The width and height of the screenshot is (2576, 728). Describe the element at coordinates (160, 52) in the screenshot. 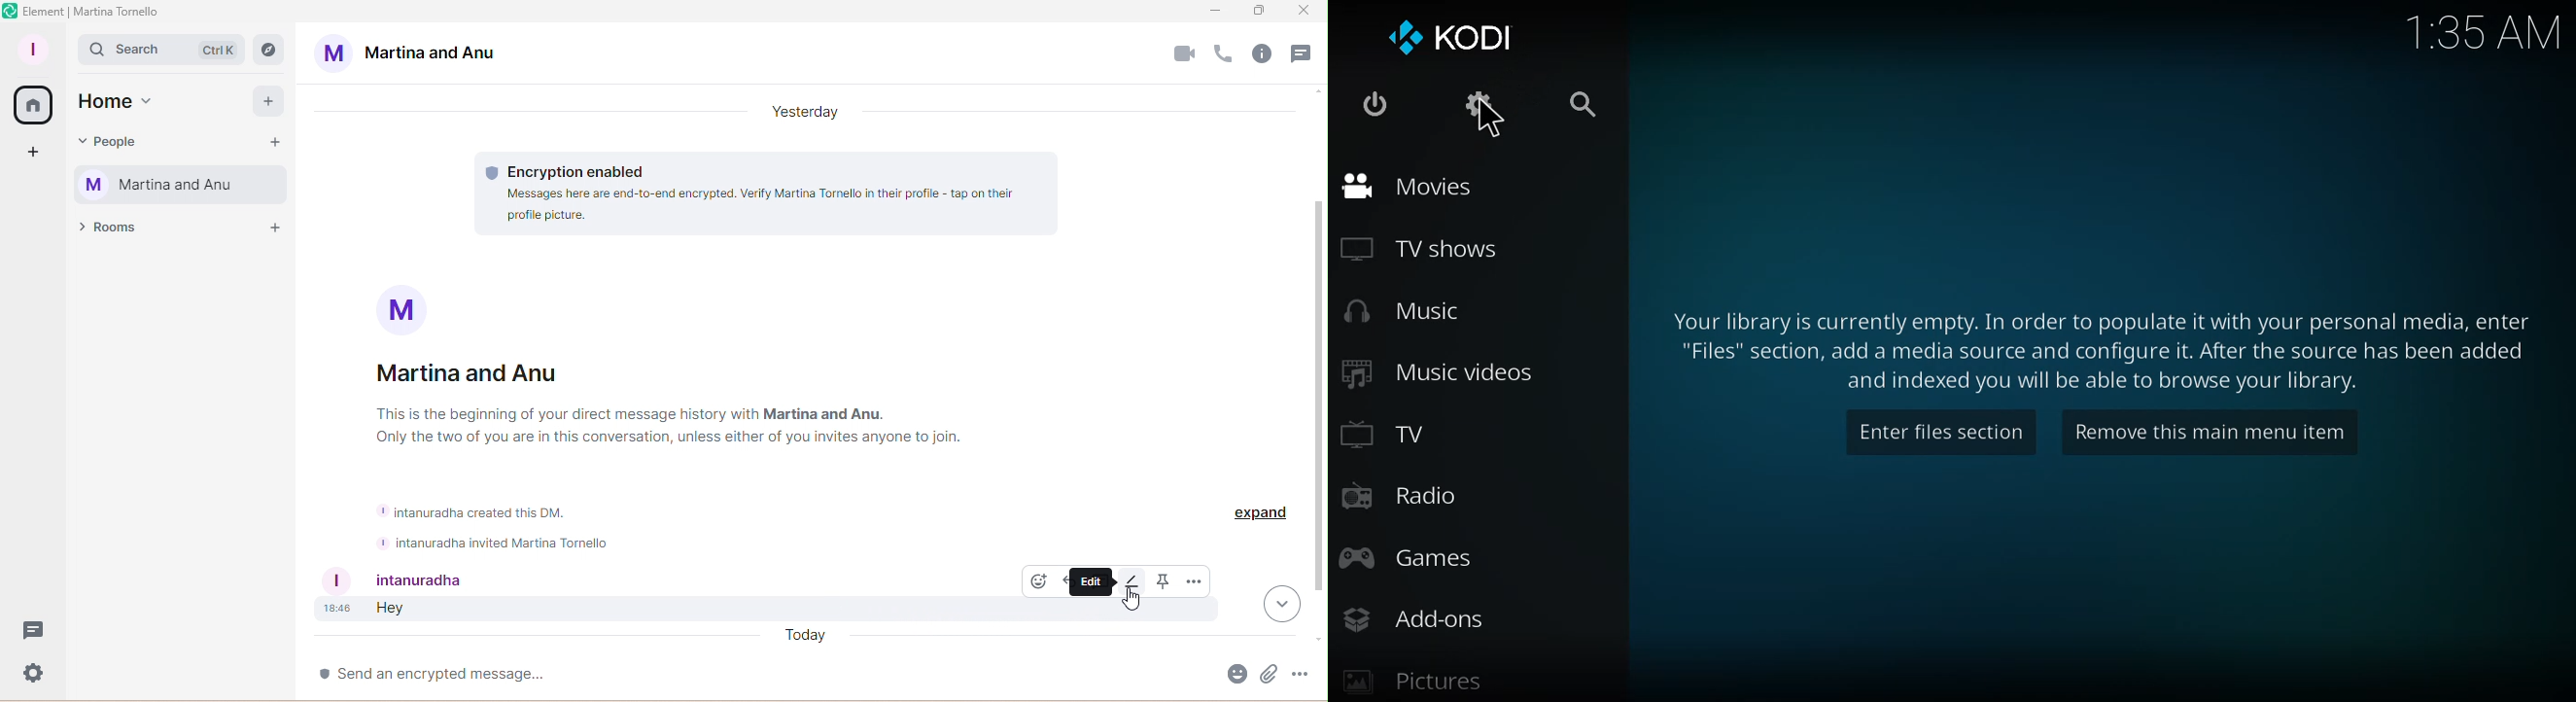

I see `Search bar` at that location.